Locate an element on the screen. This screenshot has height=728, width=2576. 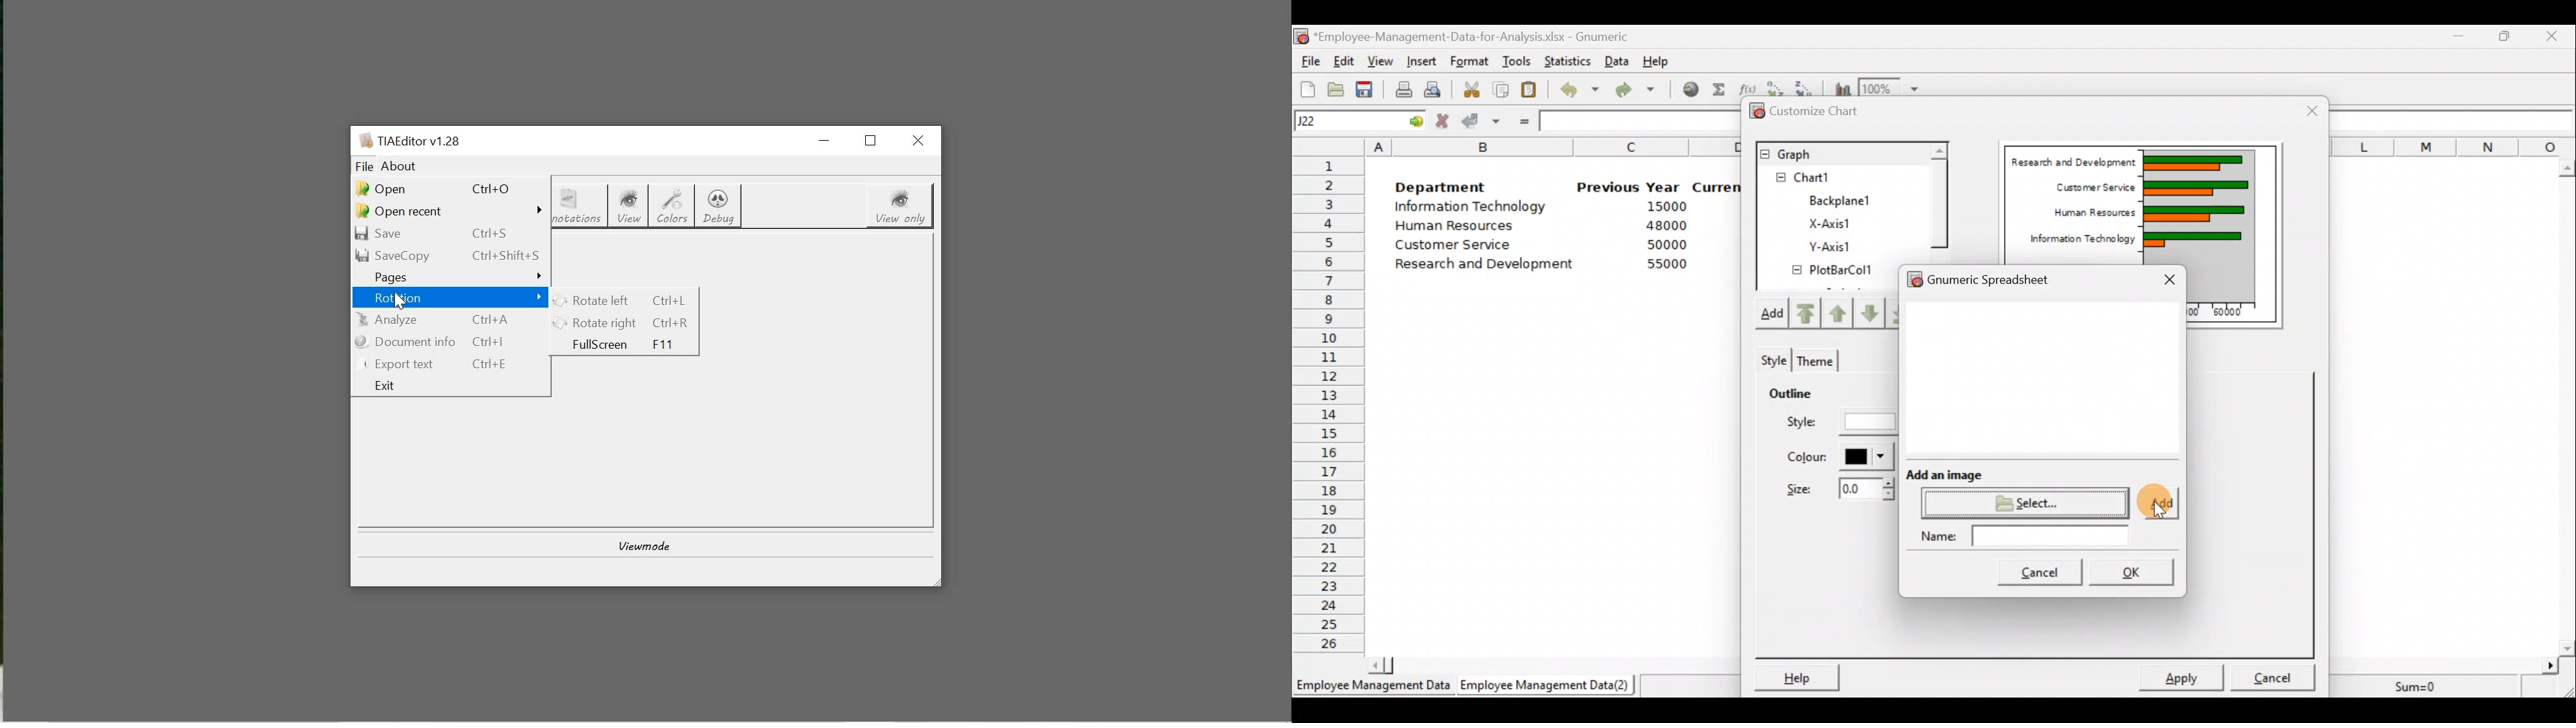
Department is located at coordinates (1451, 187).